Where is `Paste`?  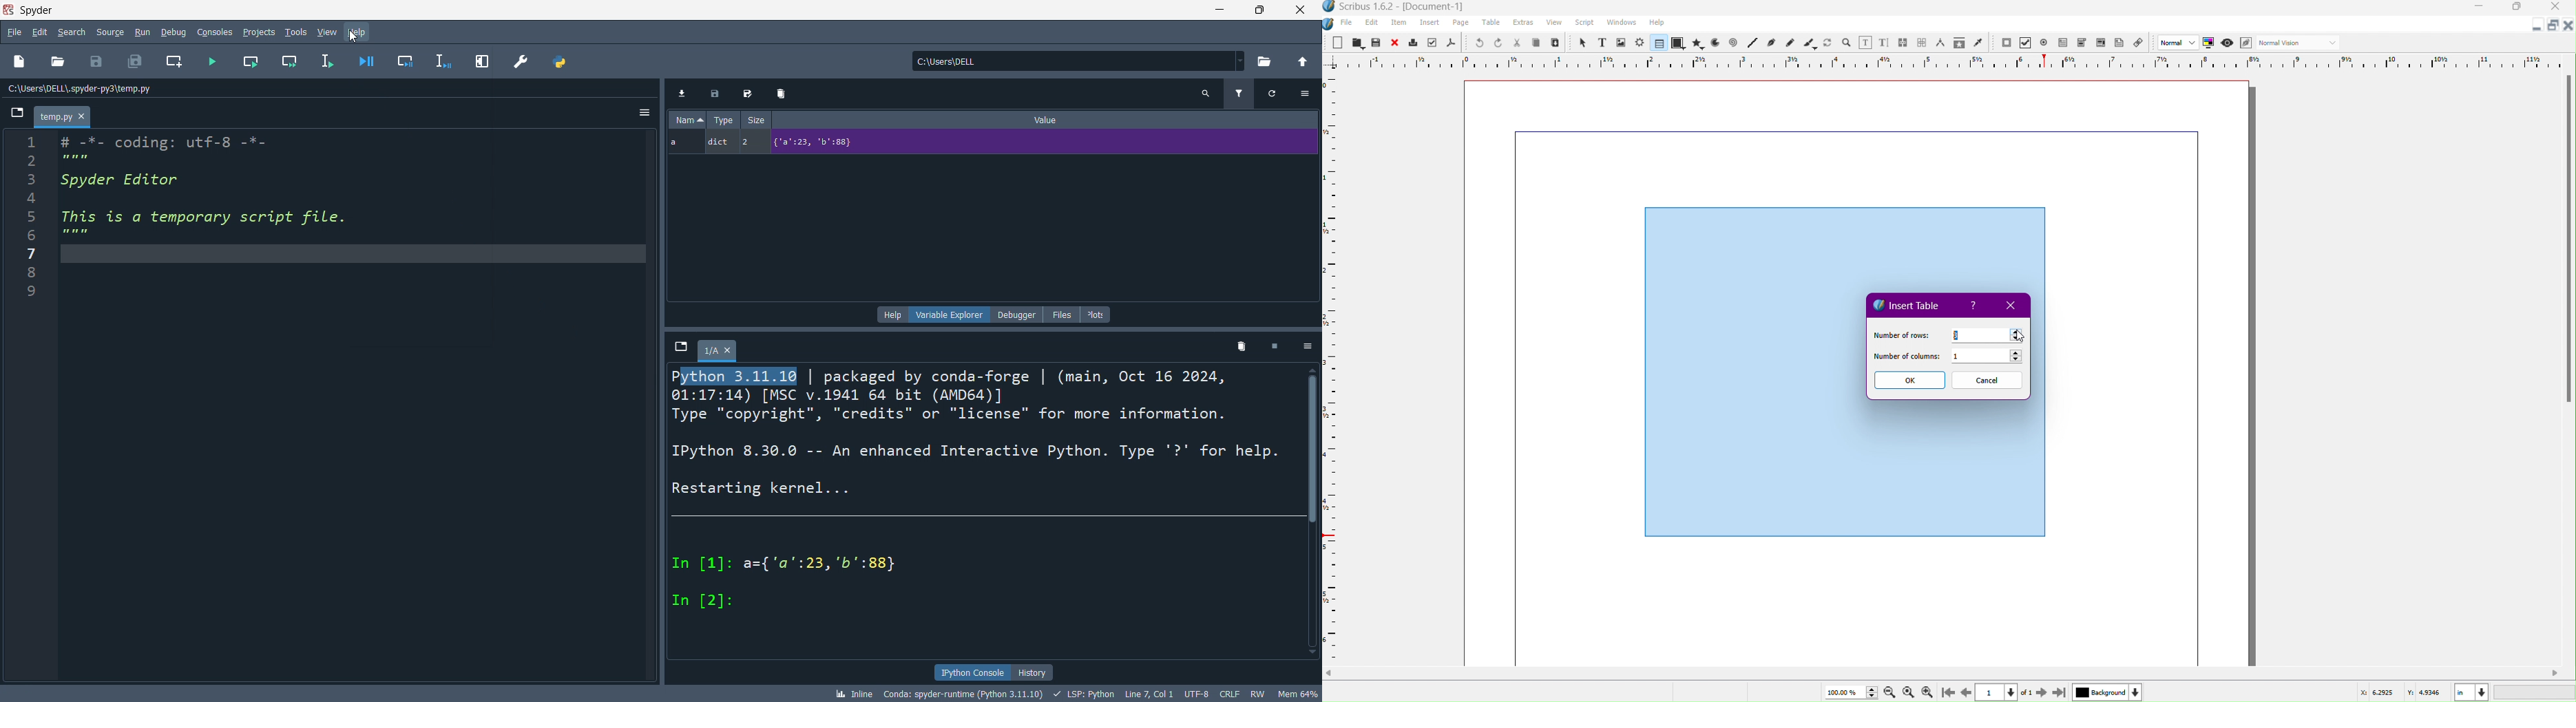
Paste is located at coordinates (1556, 43).